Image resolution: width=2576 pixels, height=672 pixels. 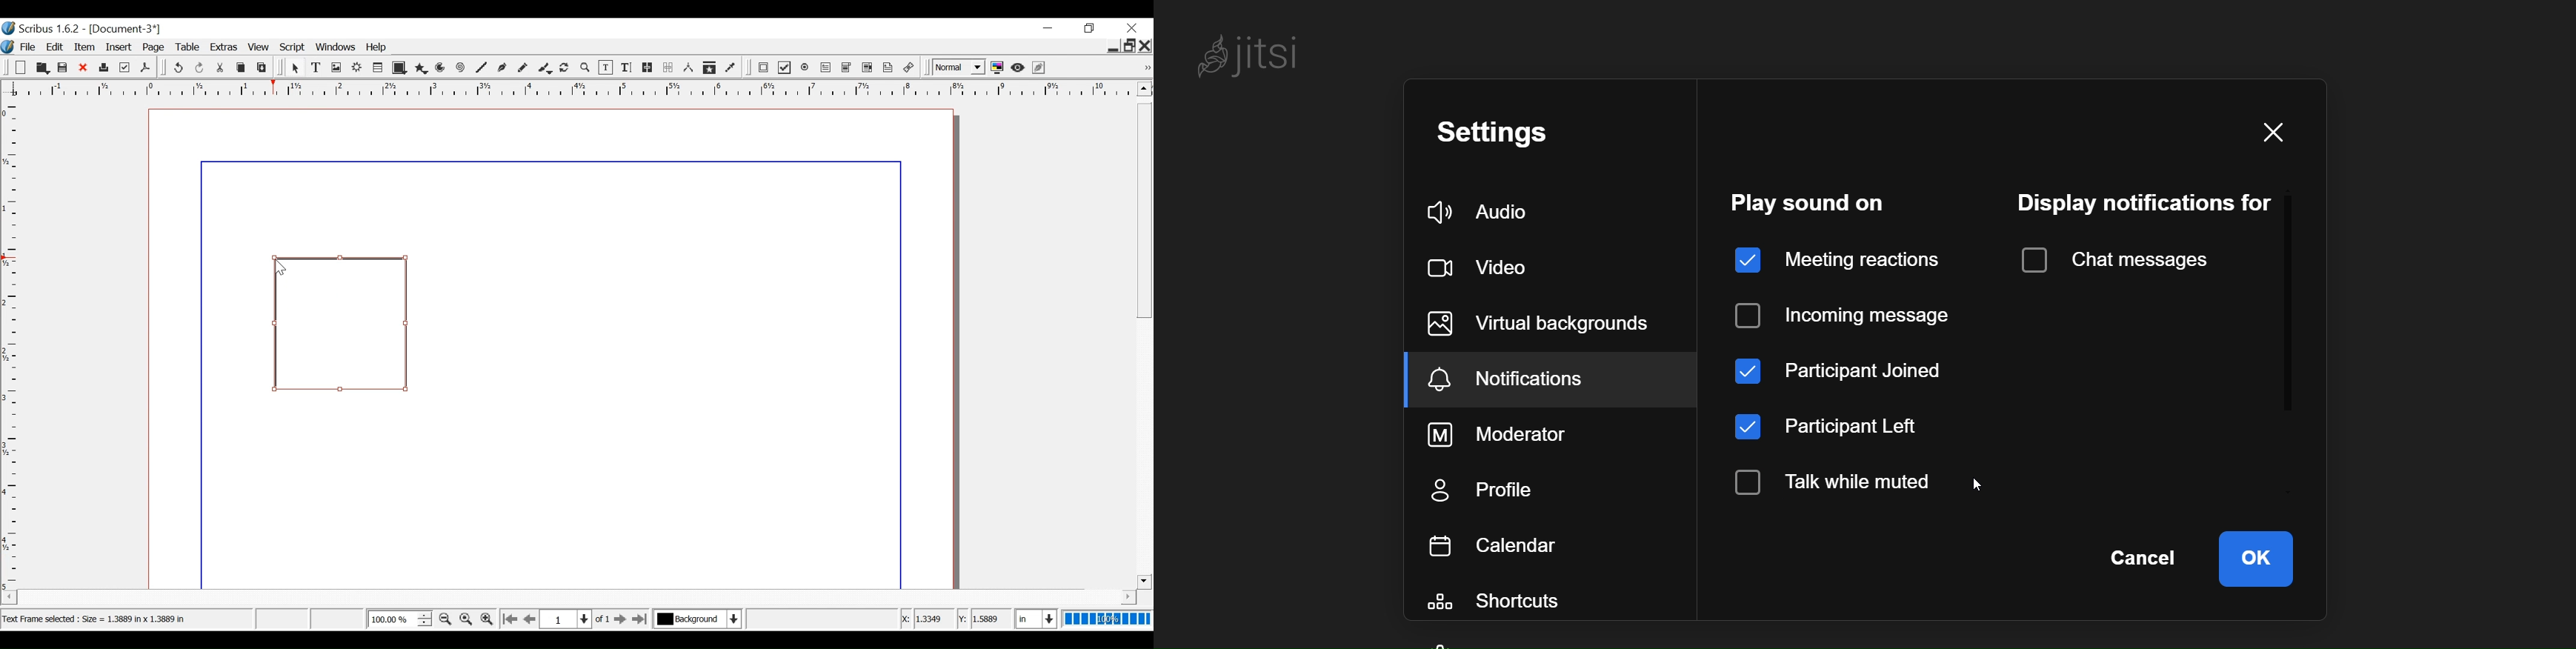 What do you see at coordinates (358, 68) in the screenshot?
I see `Render frame` at bounding box center [358, 68].